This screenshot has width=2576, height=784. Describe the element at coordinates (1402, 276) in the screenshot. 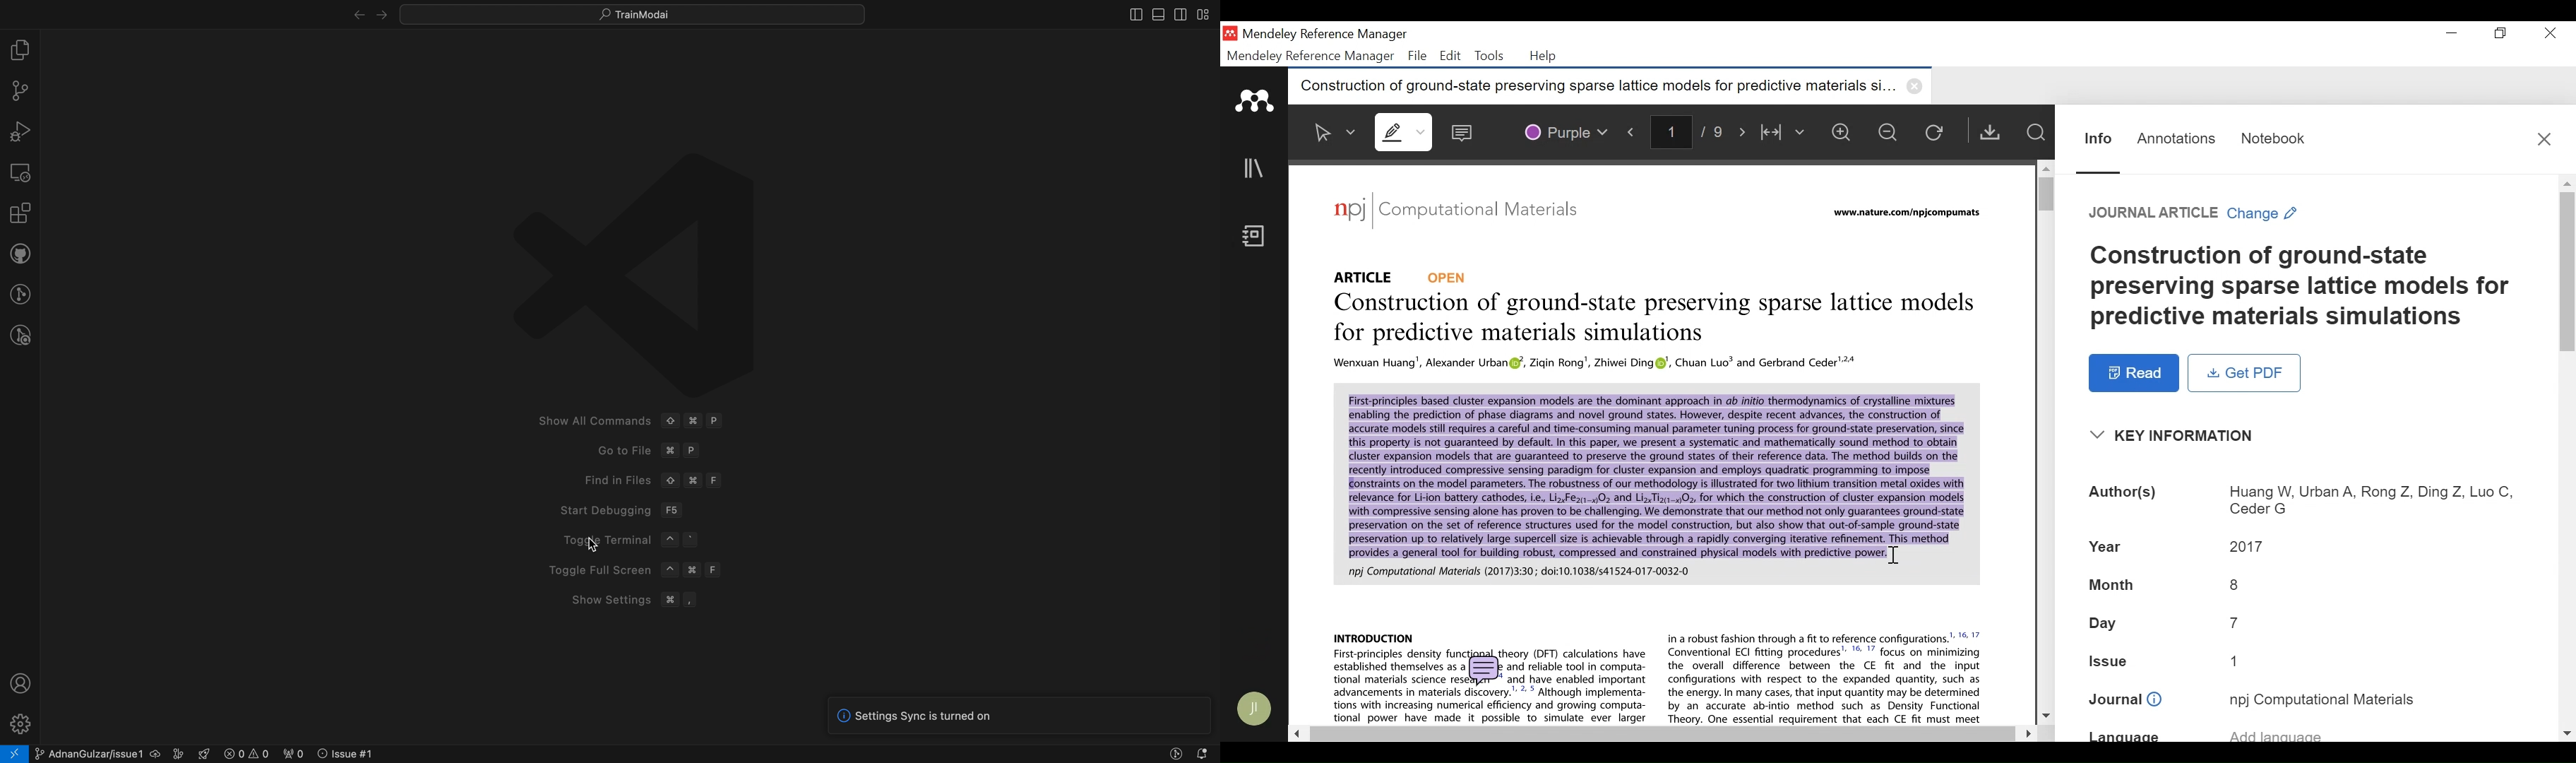

I see `Reference Type` at that location.